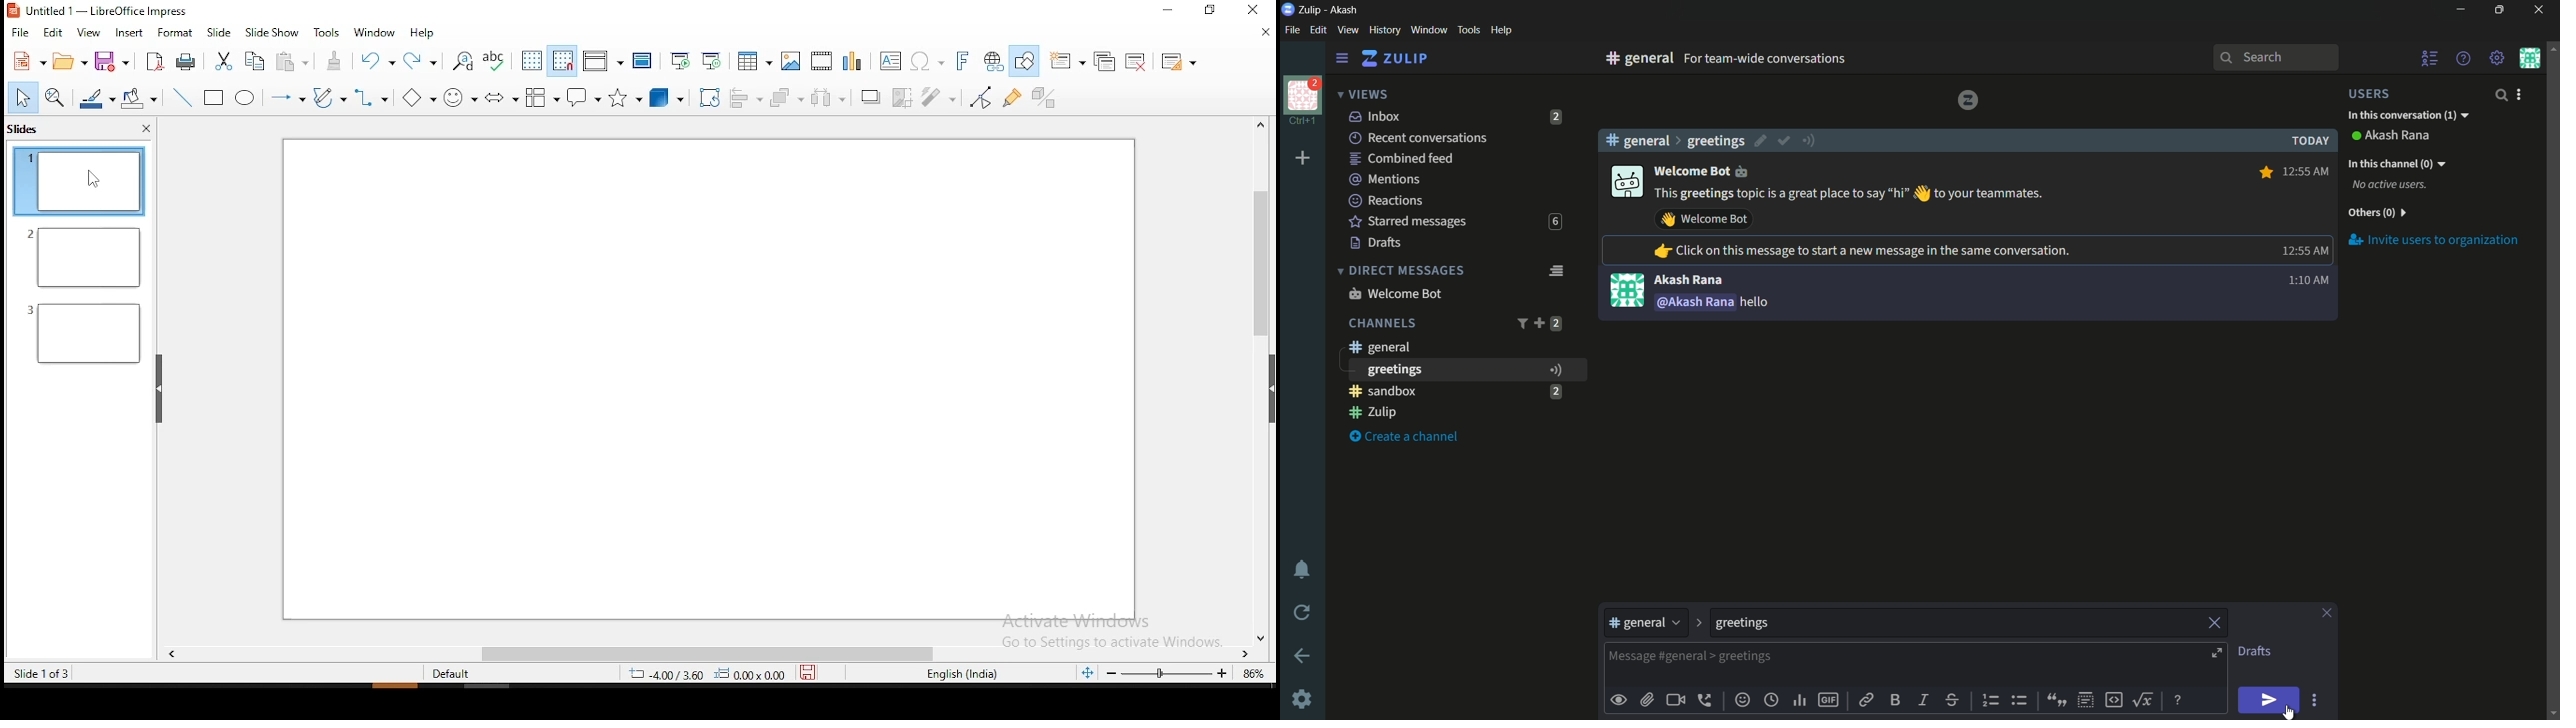 This screenshot has width=2576, height=728. What do you see at coordinates (2287, 713) in the screenshot?
I see `cursor` at bounding box center [2287, 713].